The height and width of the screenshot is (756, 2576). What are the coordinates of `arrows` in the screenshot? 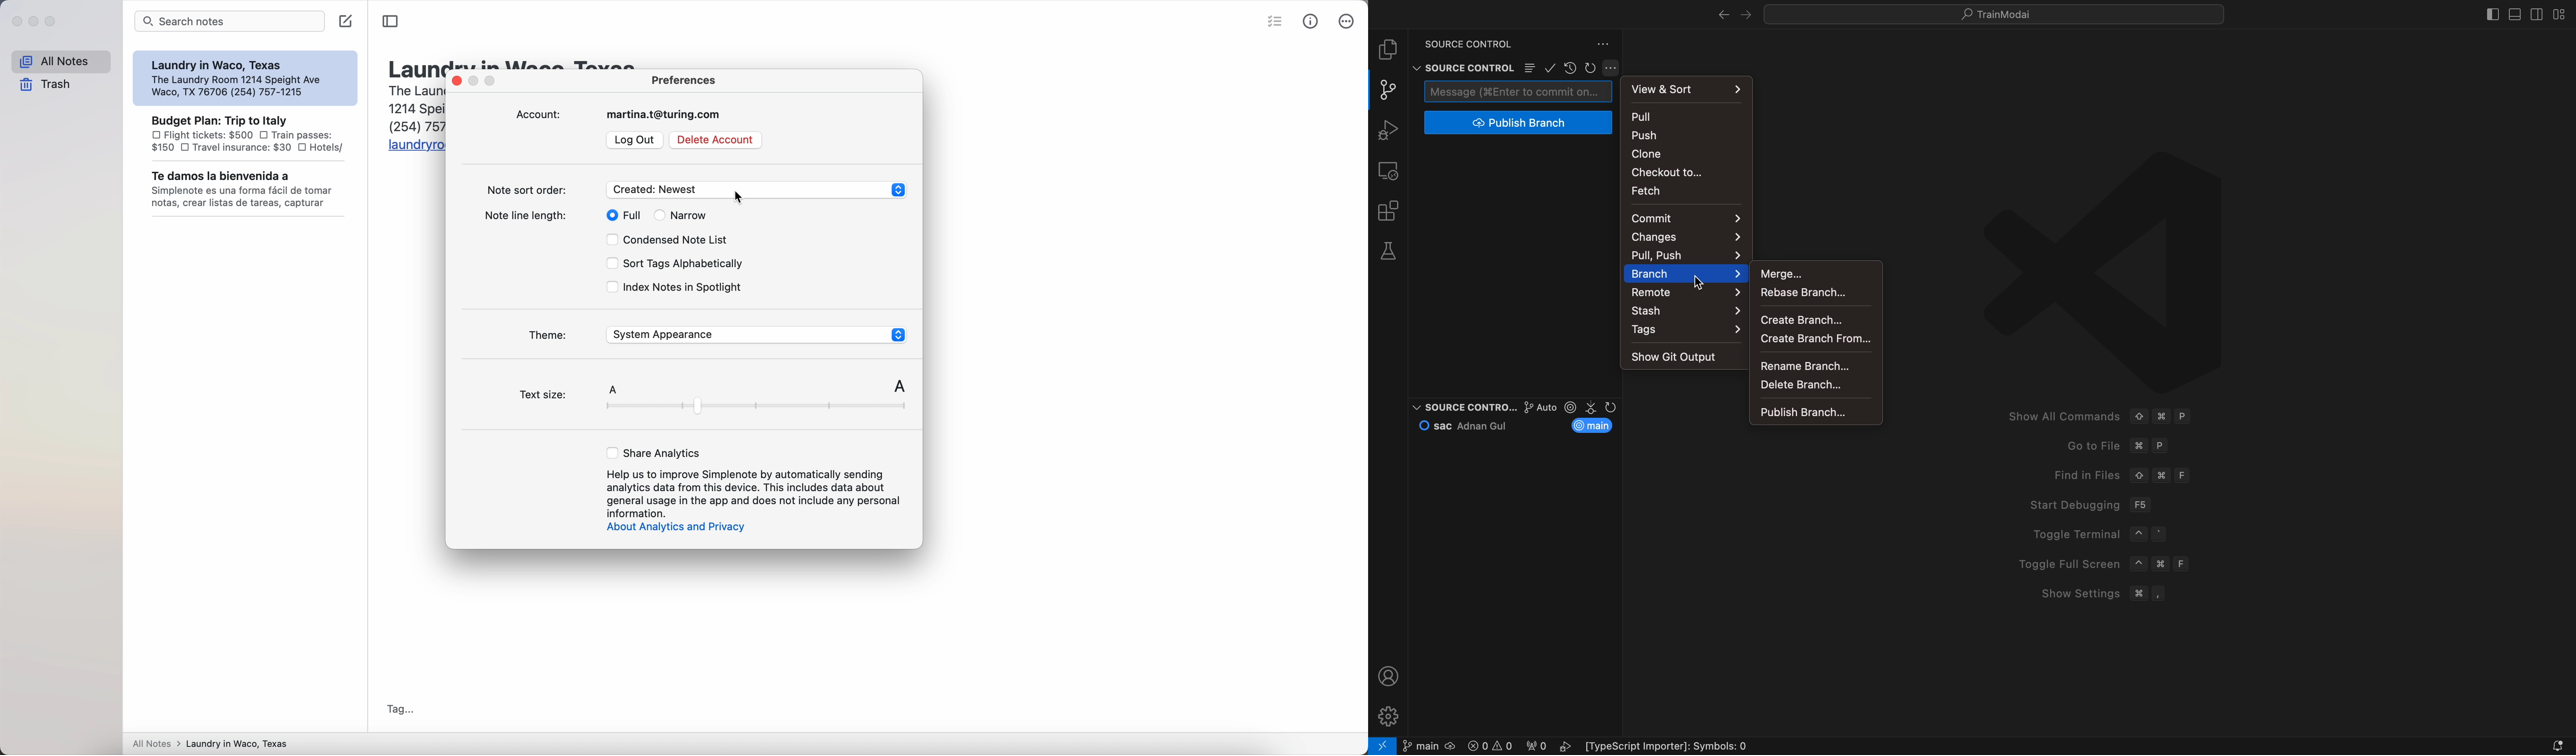 It's located at (1726, 15).